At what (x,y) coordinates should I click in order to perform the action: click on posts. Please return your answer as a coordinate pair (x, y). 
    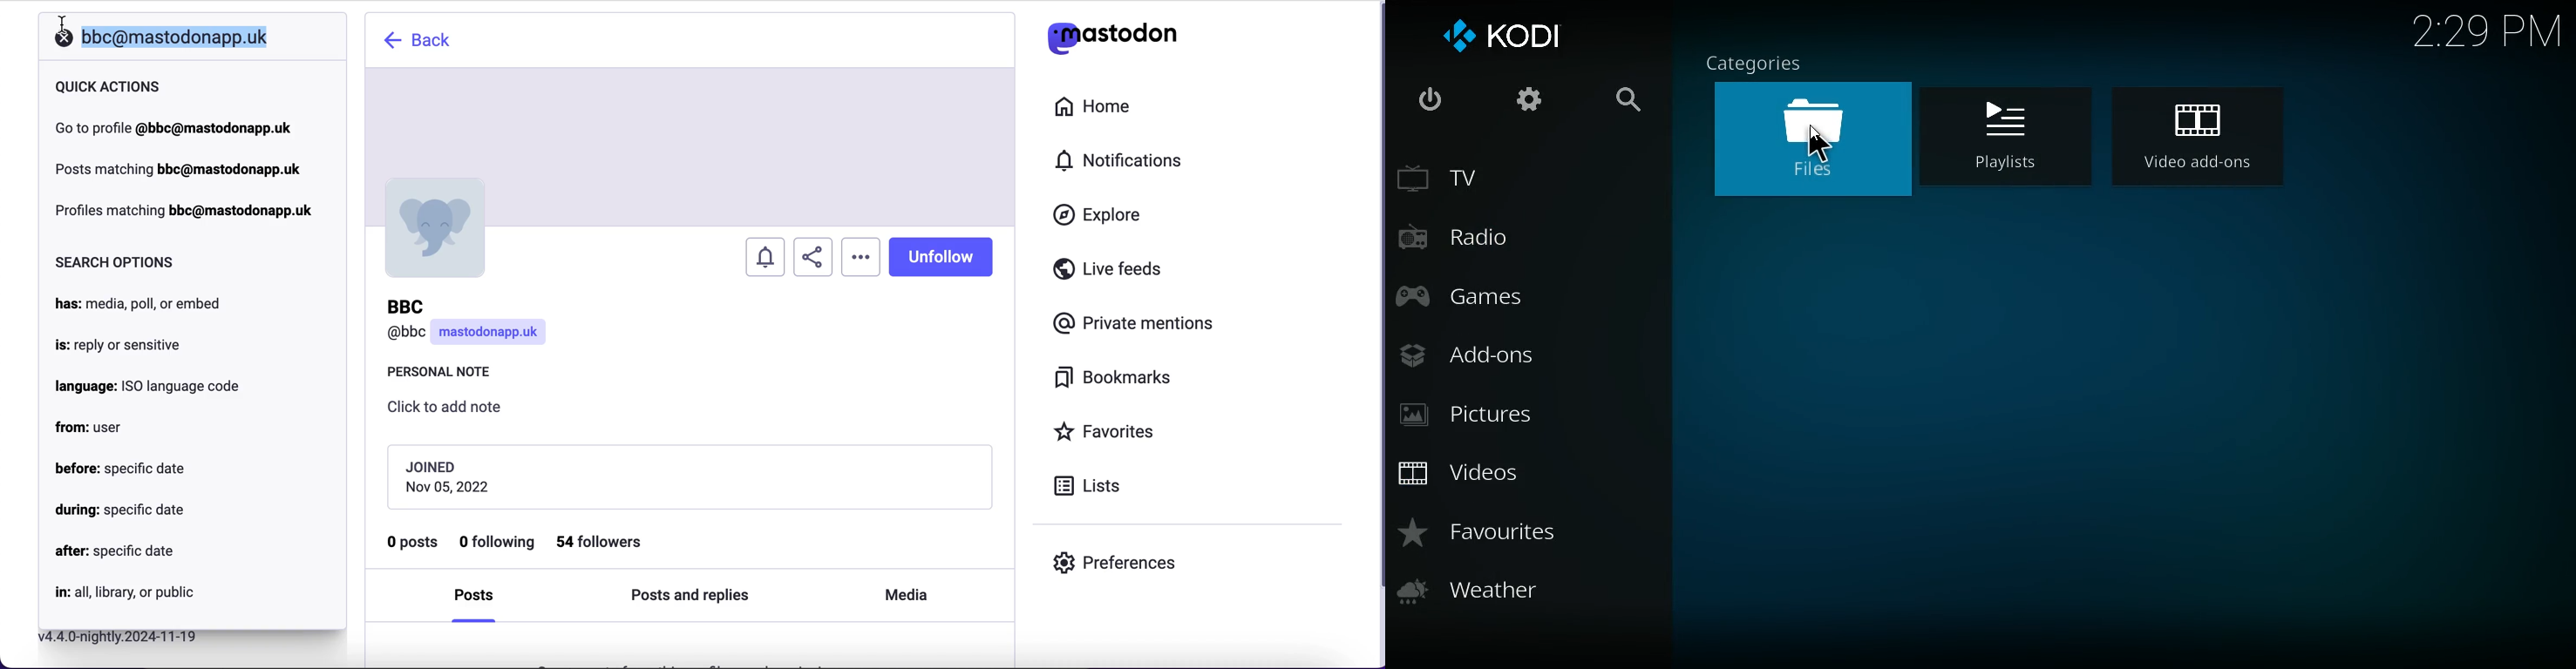
    Looking at the image, I should click on (478, 599).